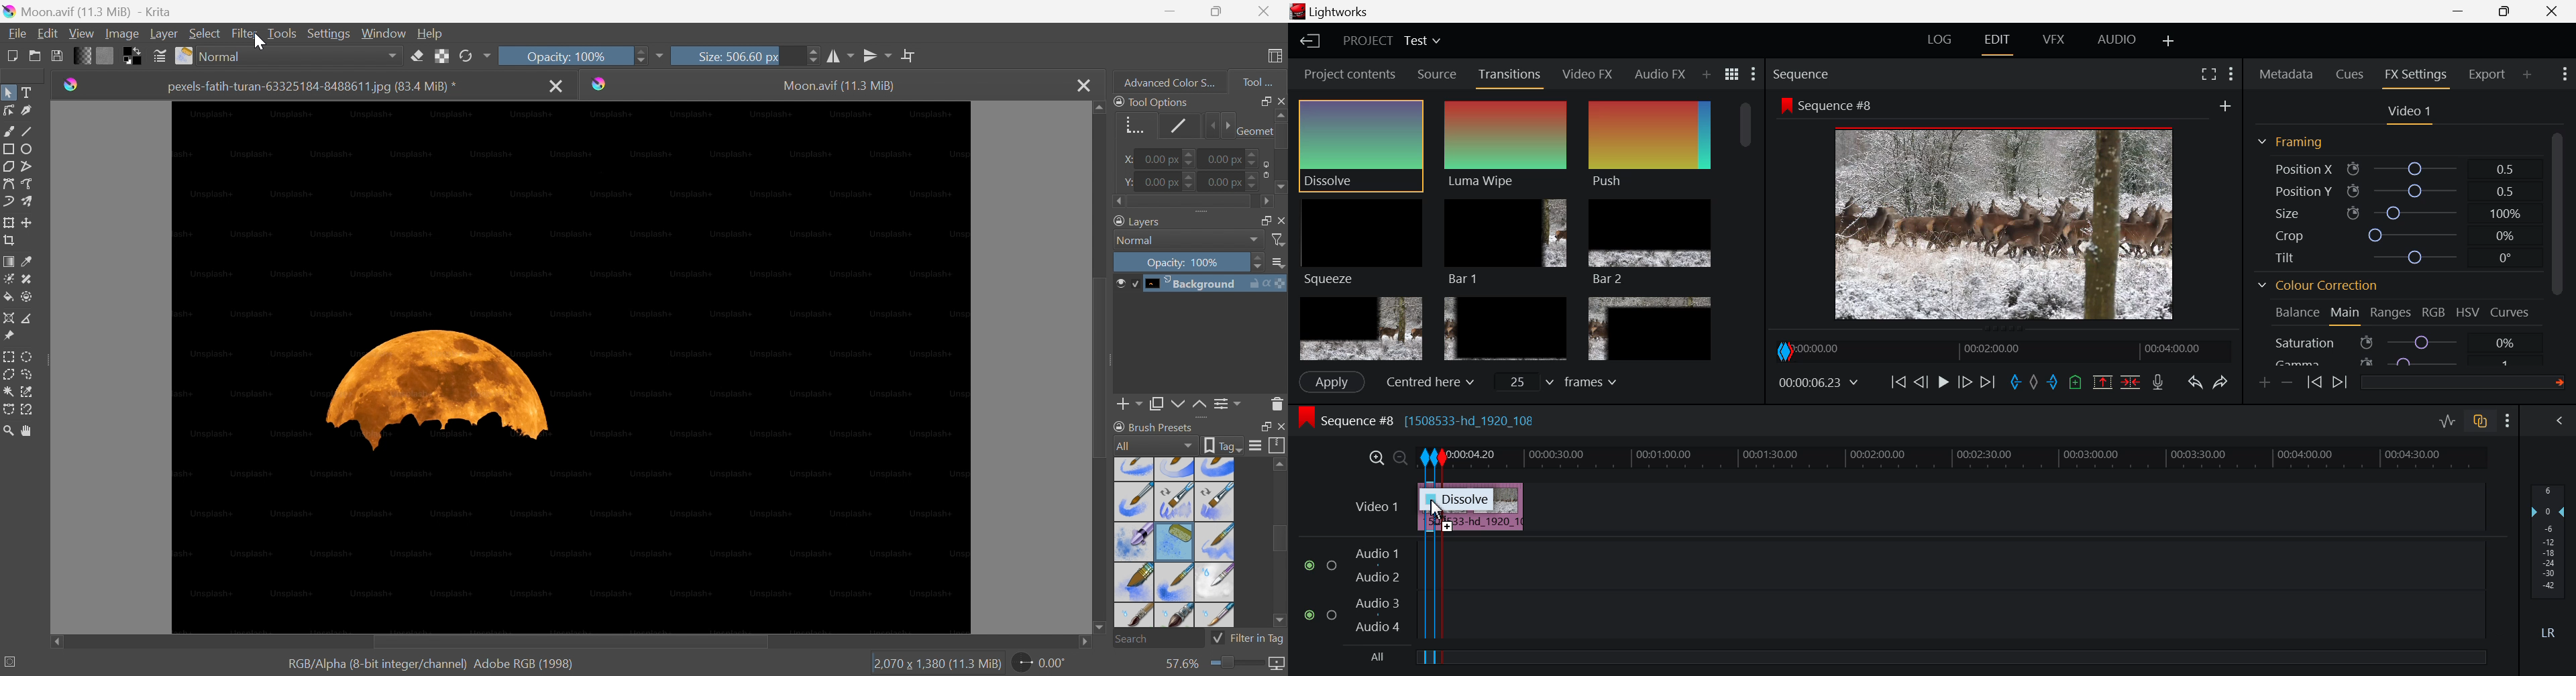  I want to click on Scroll Bar, so click(2563, 242).